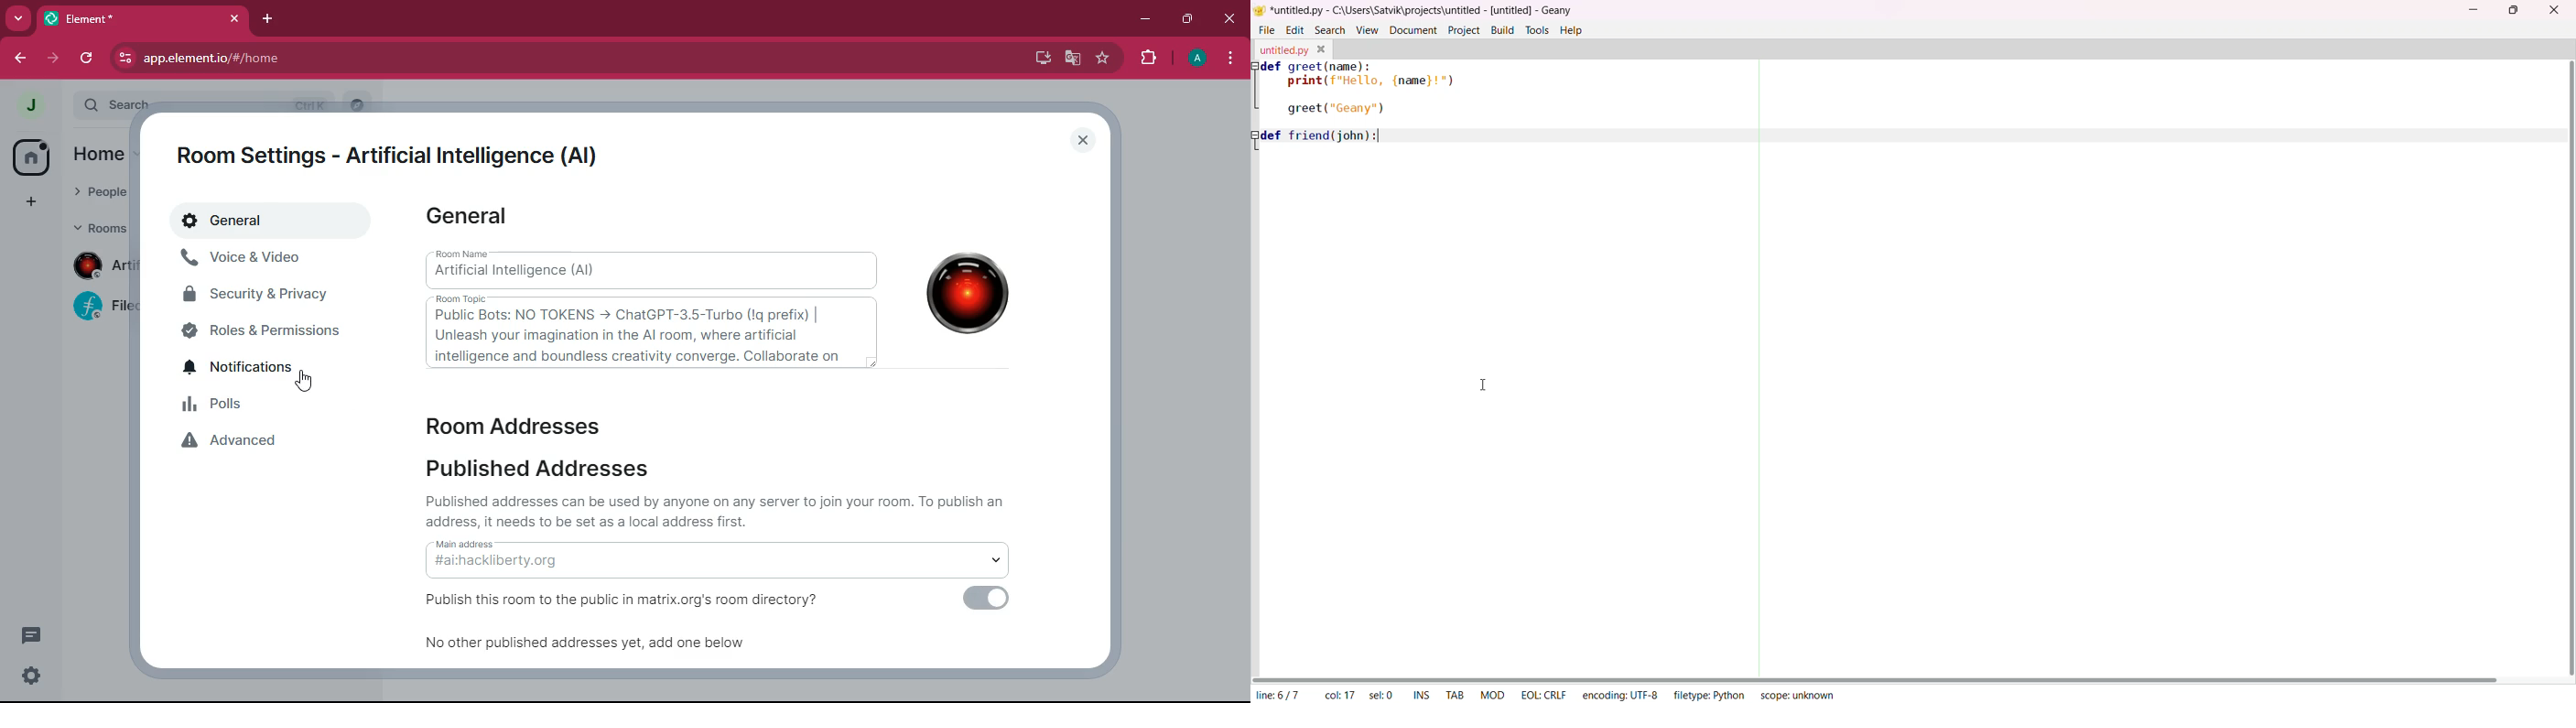 Image resolution: width=2576 pixels, height=728 pixels. Describe the element at coordinates (649, 333) in the screenshot. I see `room topic` at that location.